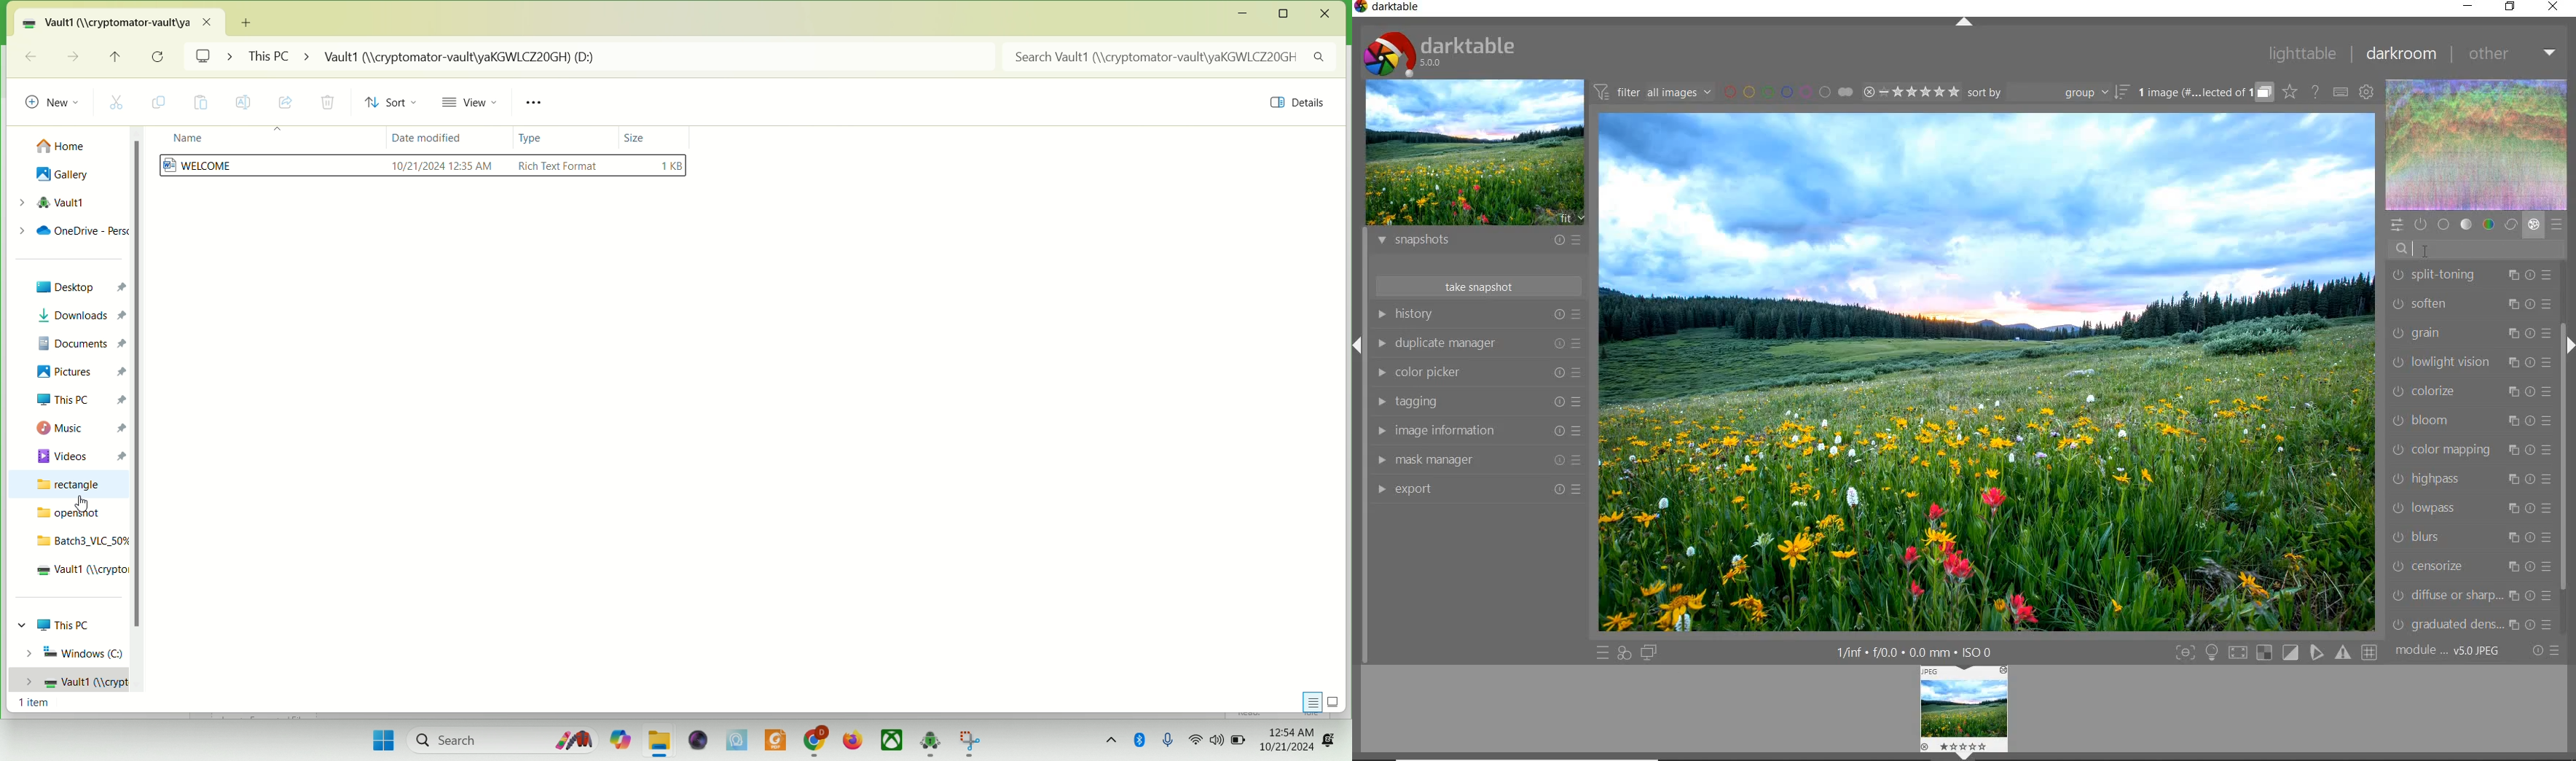 This screenshot has height=784, width=2576. Describe the element at coordinates (1912, 92) in the screenshot. I see `range ratings for selected images` at that location.